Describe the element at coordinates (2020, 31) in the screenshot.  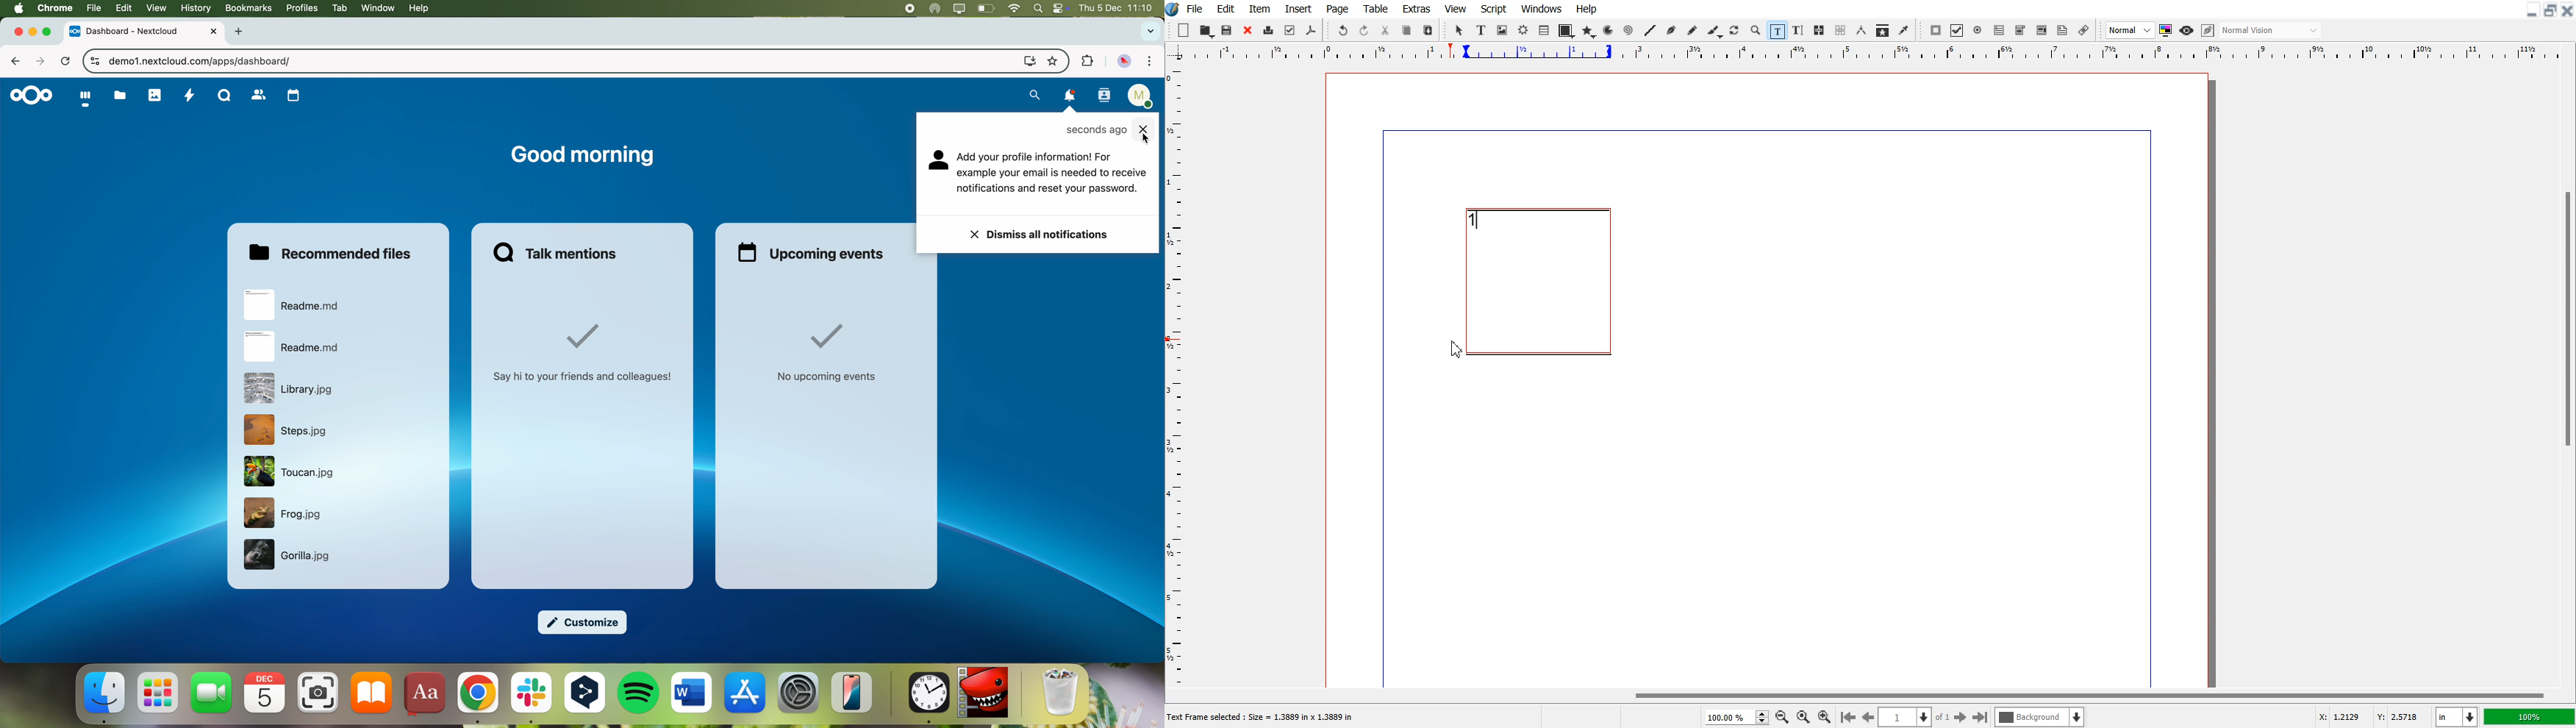
I see `PDF Text field` at that location.